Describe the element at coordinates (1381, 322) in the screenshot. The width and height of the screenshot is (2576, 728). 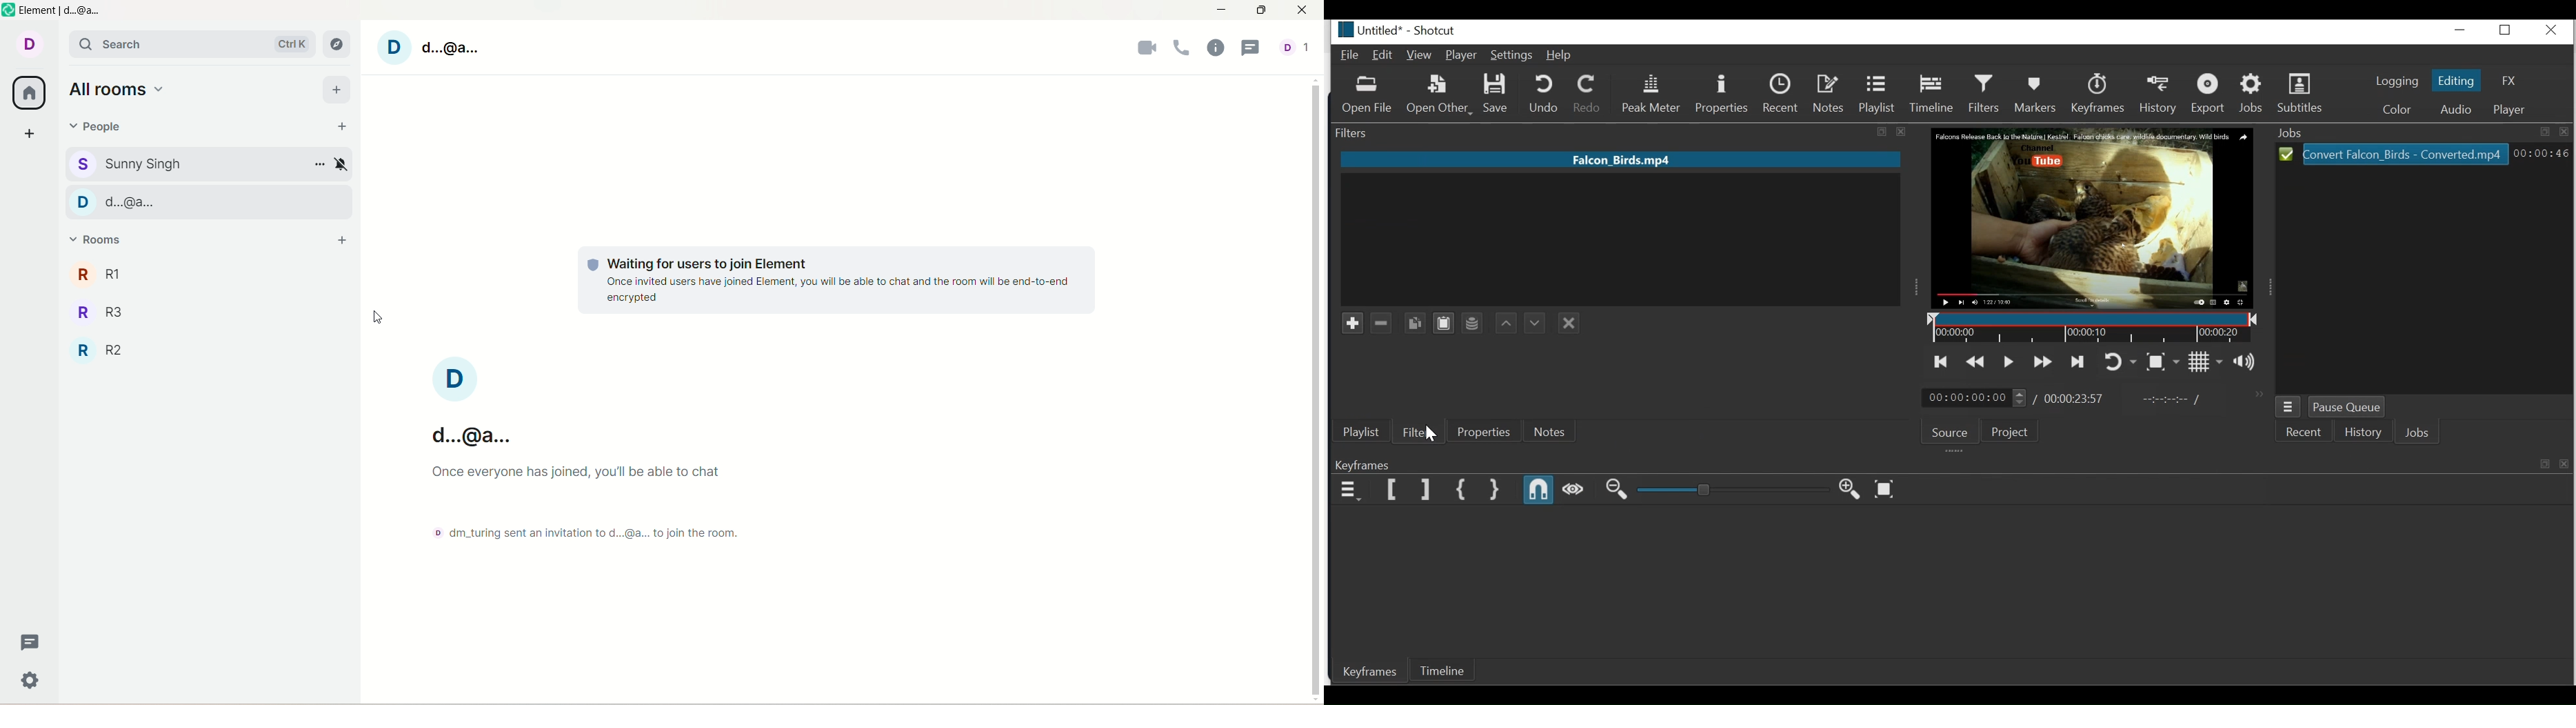
I see `Remove selected filter` at that location.